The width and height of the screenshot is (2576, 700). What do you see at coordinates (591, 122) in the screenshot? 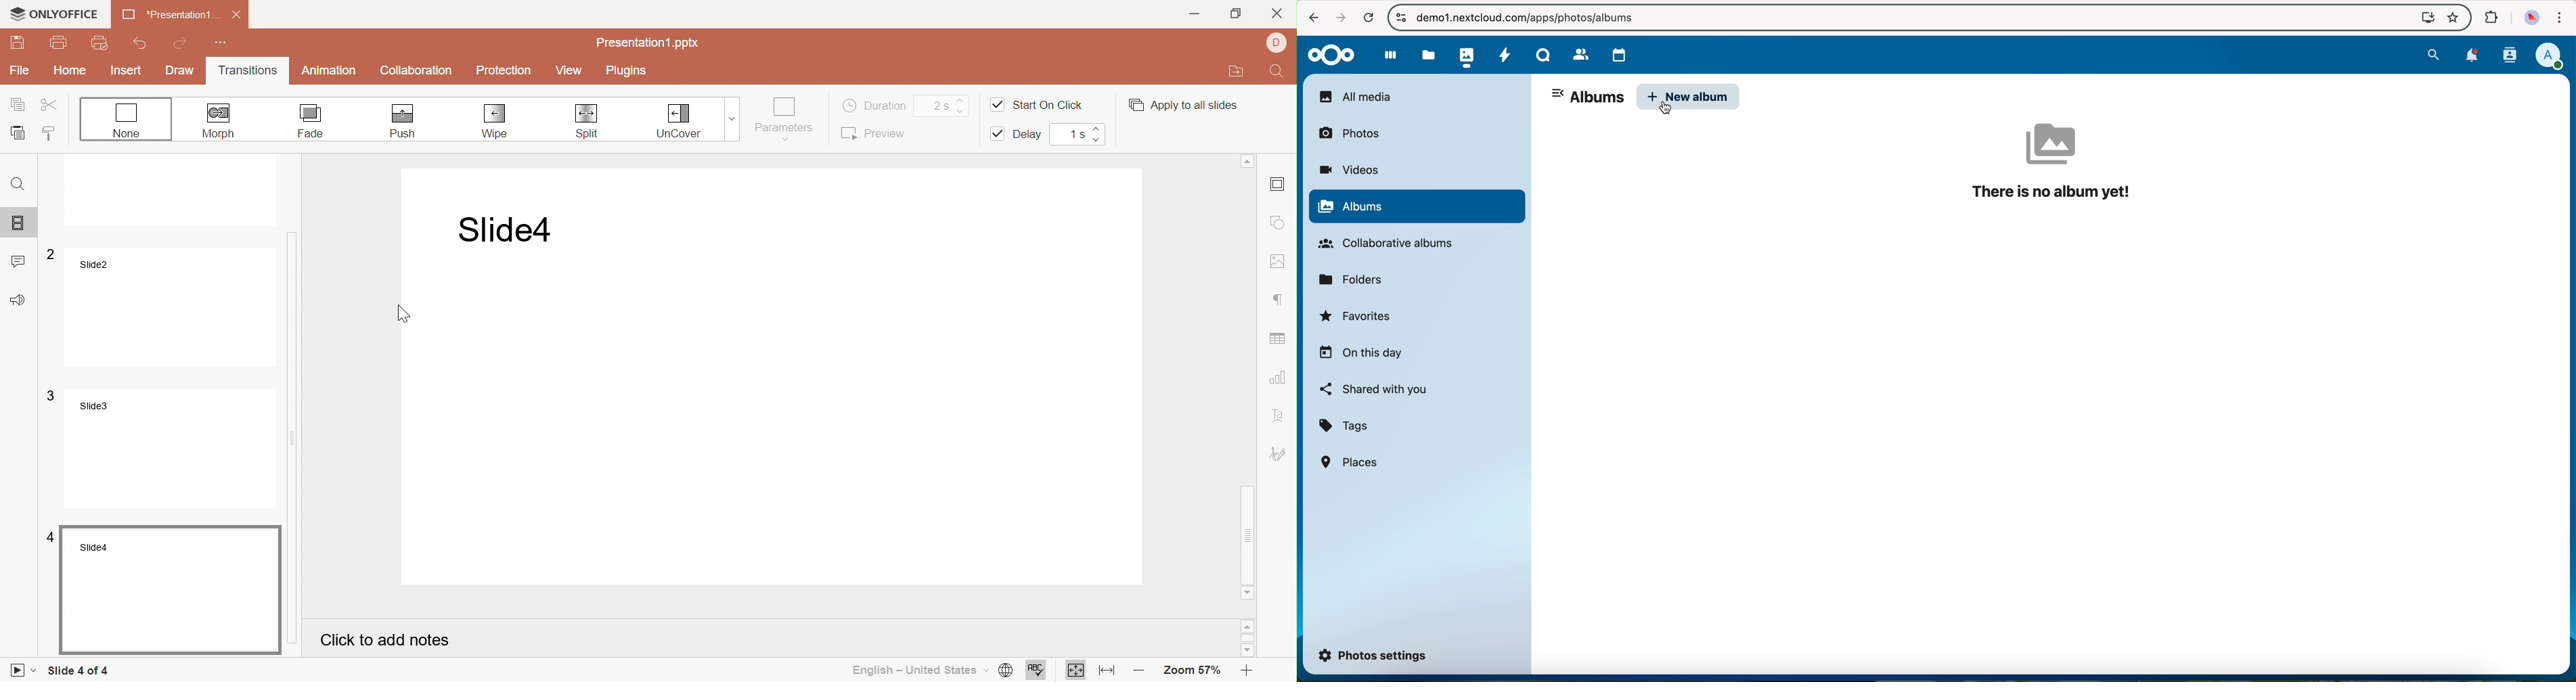
I see `Split` at bounding box center [591, 122].